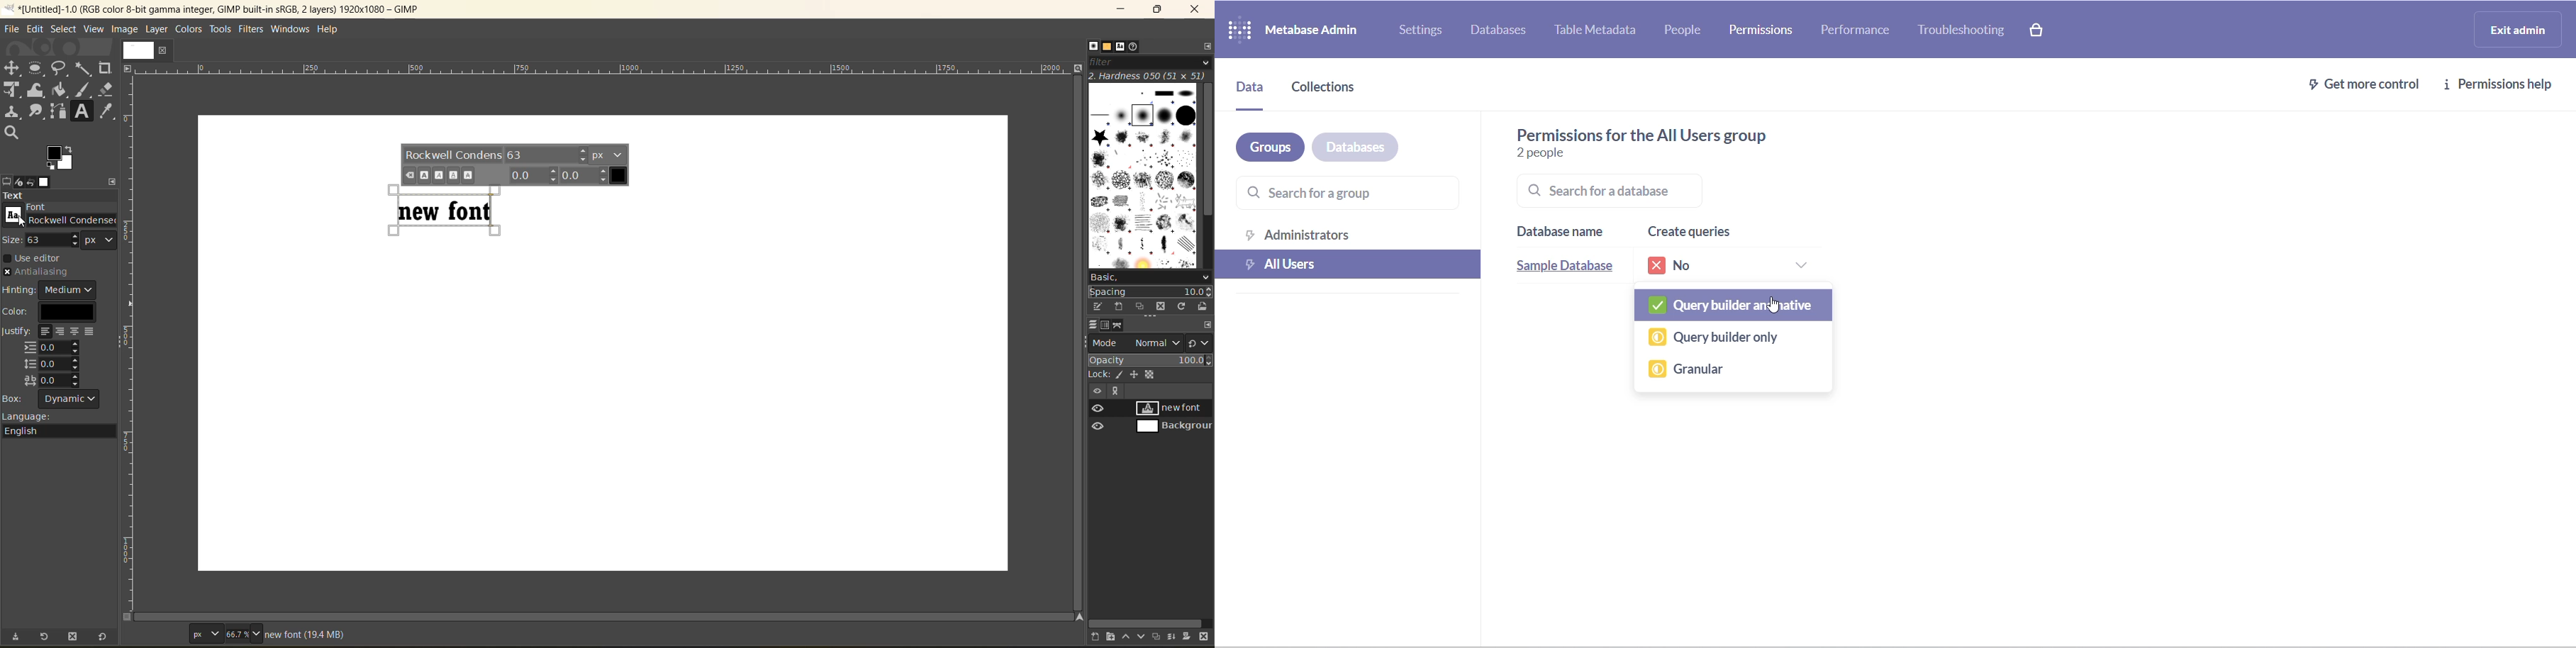 Image resolution: width=2576 pixels, height=672 pixels. What do you see at coordinates (1700, 232) in the screenshot?
I see `create queries` at bounding box center [1700, 232].